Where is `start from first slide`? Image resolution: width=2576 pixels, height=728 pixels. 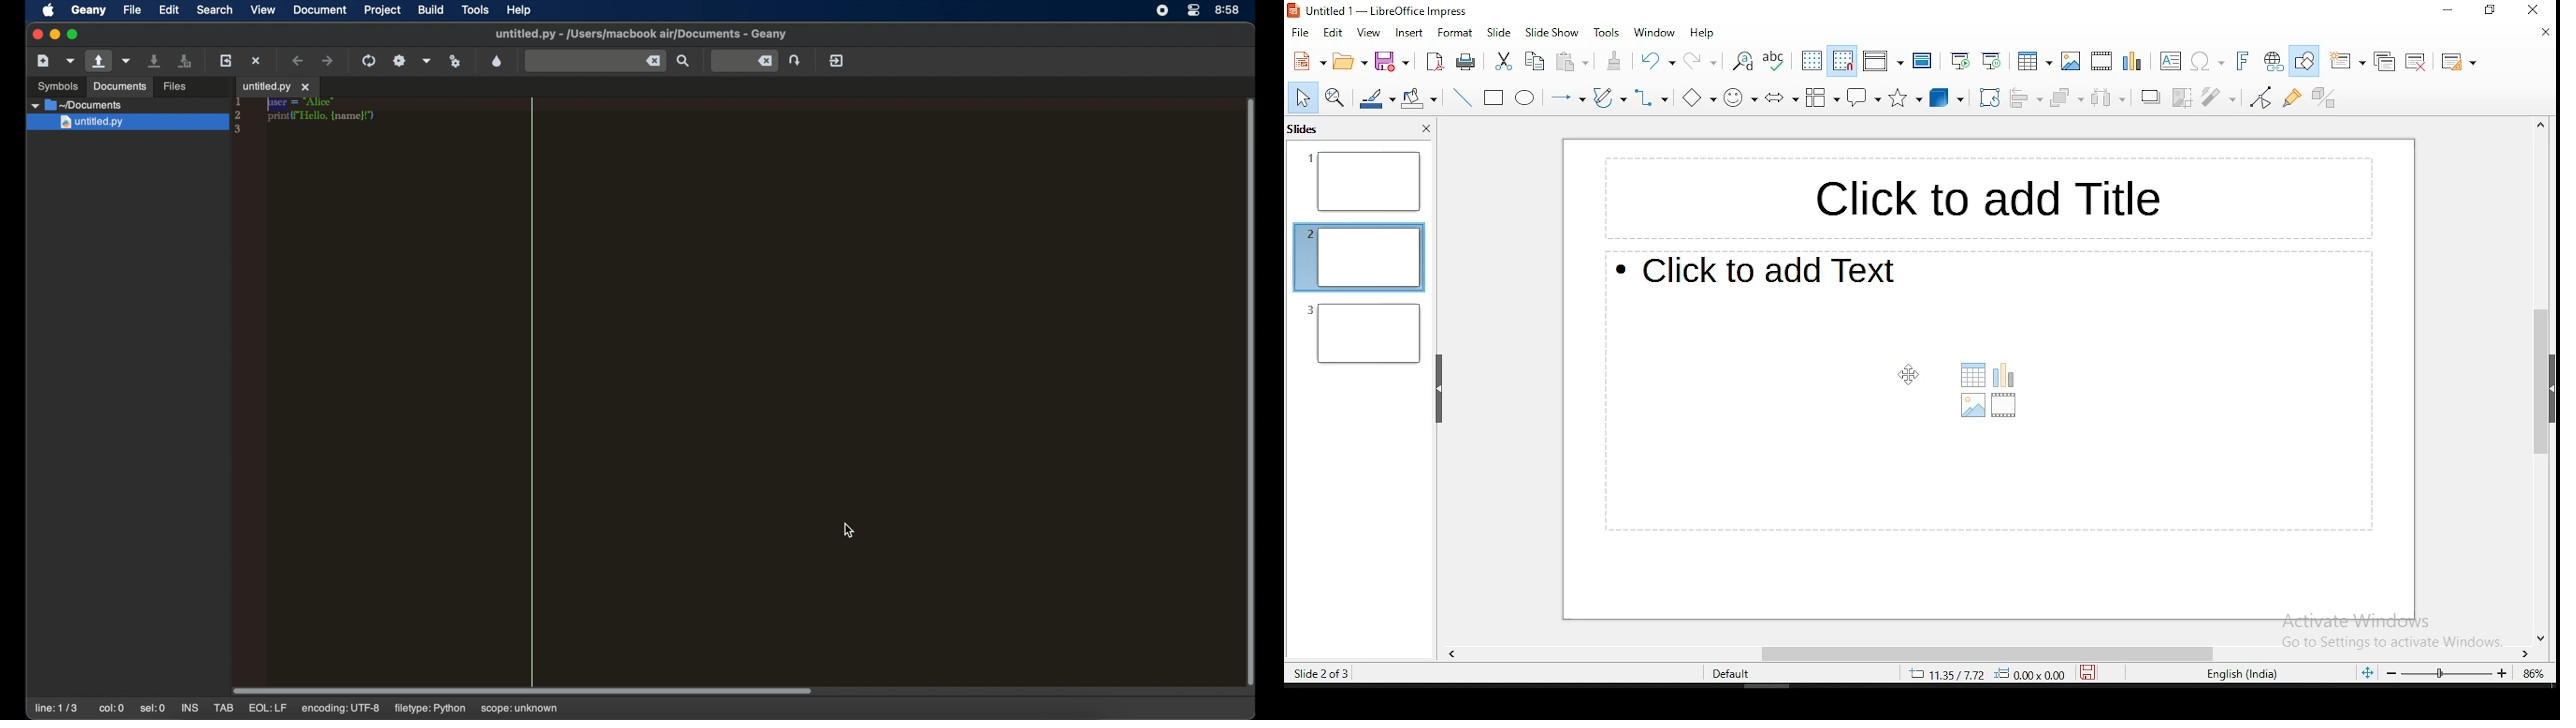
start from first slide is located at coordinates (1956, 62).